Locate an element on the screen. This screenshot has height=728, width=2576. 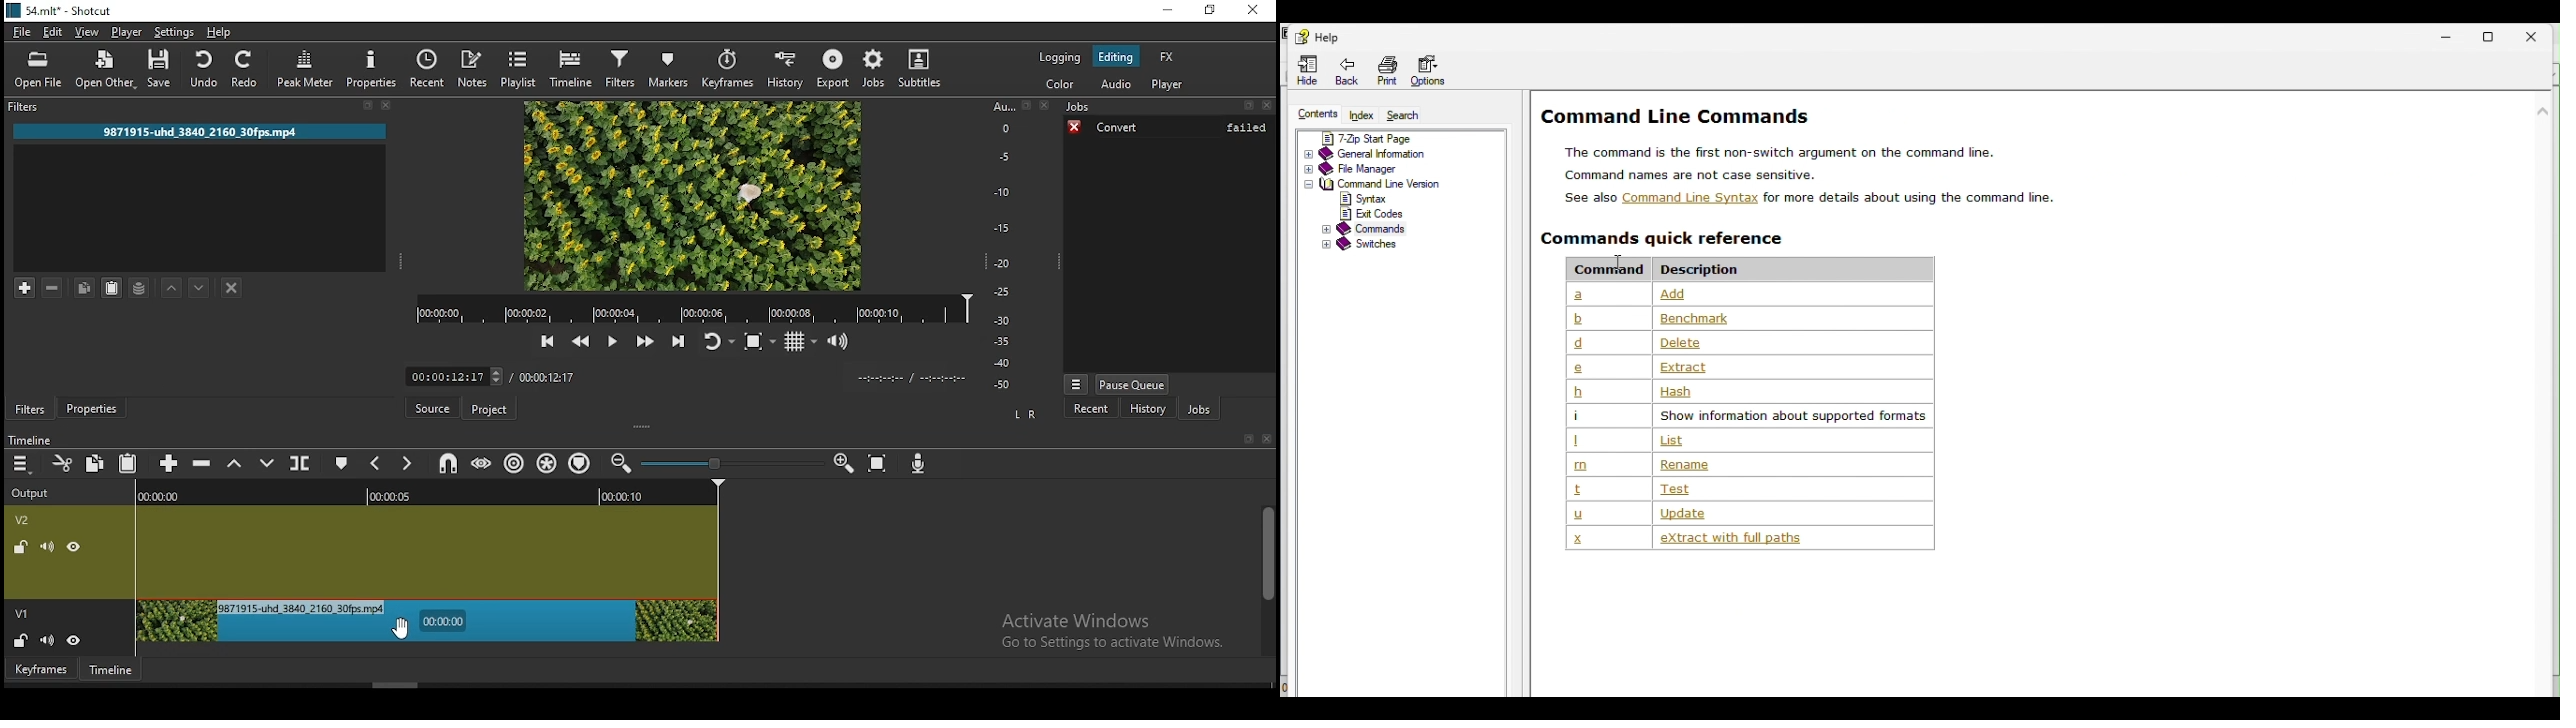
open other is located at coordinates (107, 68).